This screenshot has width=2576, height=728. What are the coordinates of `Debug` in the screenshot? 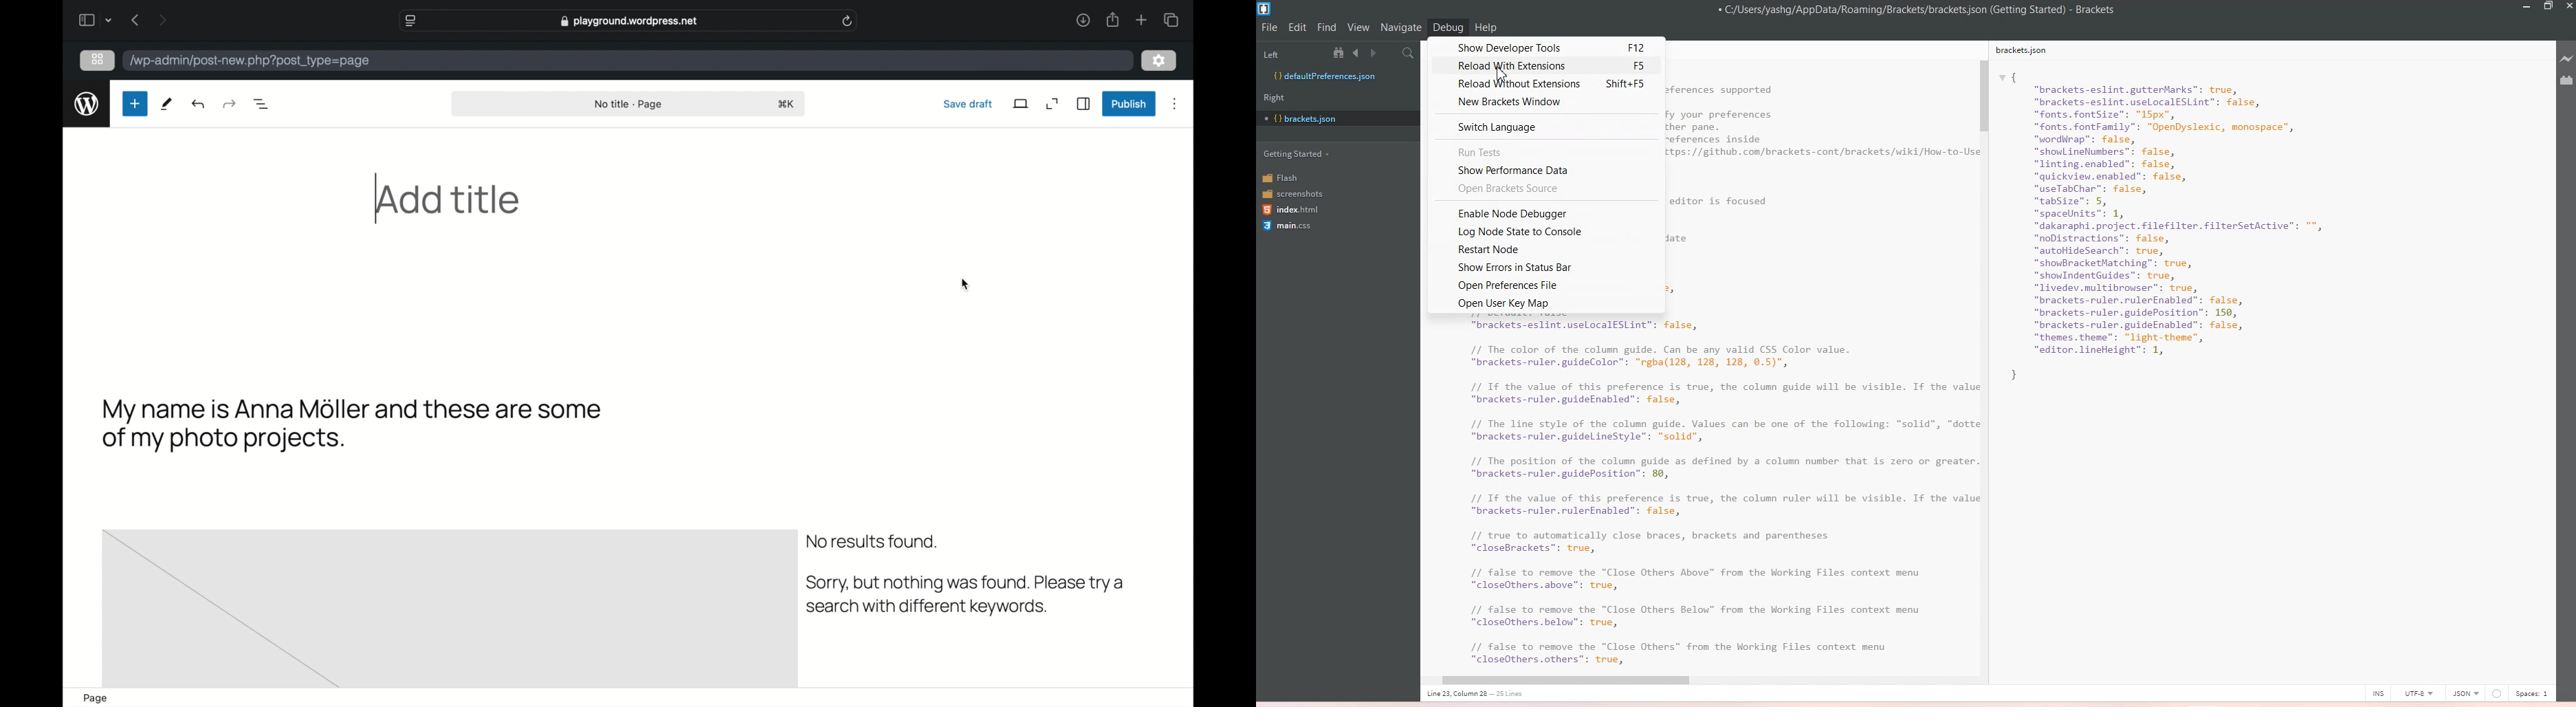 It's located at (1448, 28).